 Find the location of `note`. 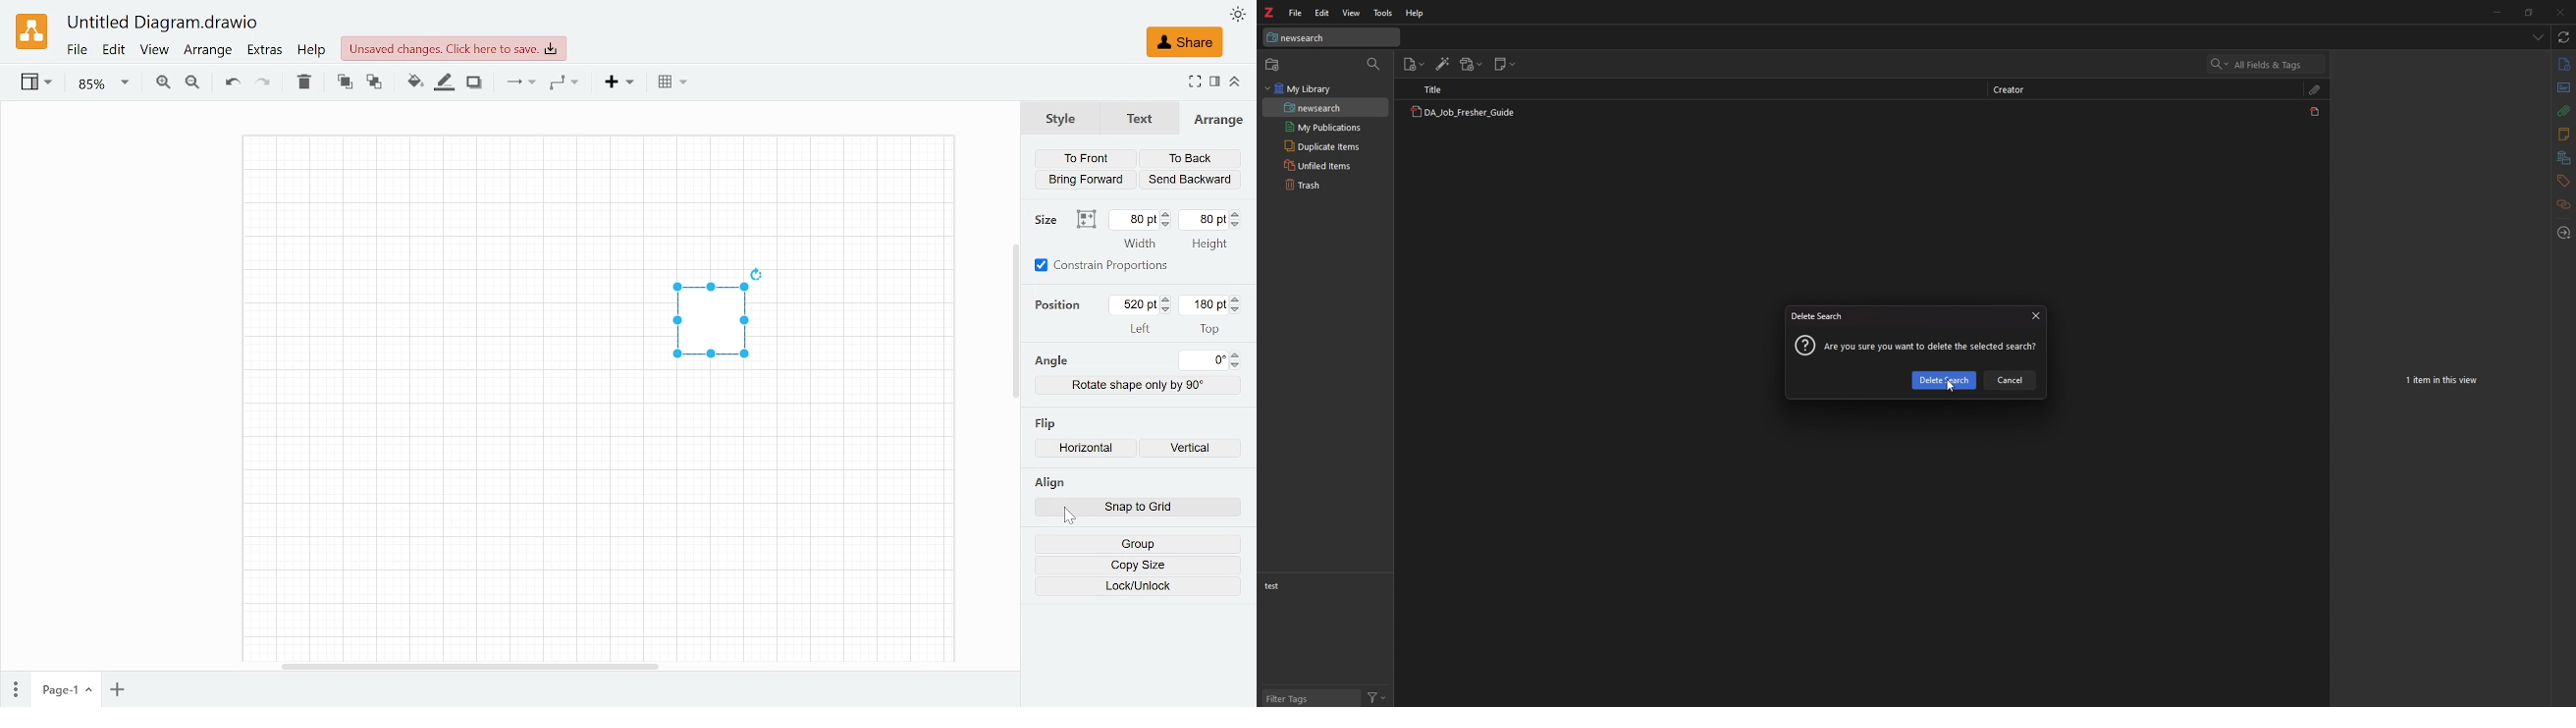

note is located at coordinates (1472, 111).